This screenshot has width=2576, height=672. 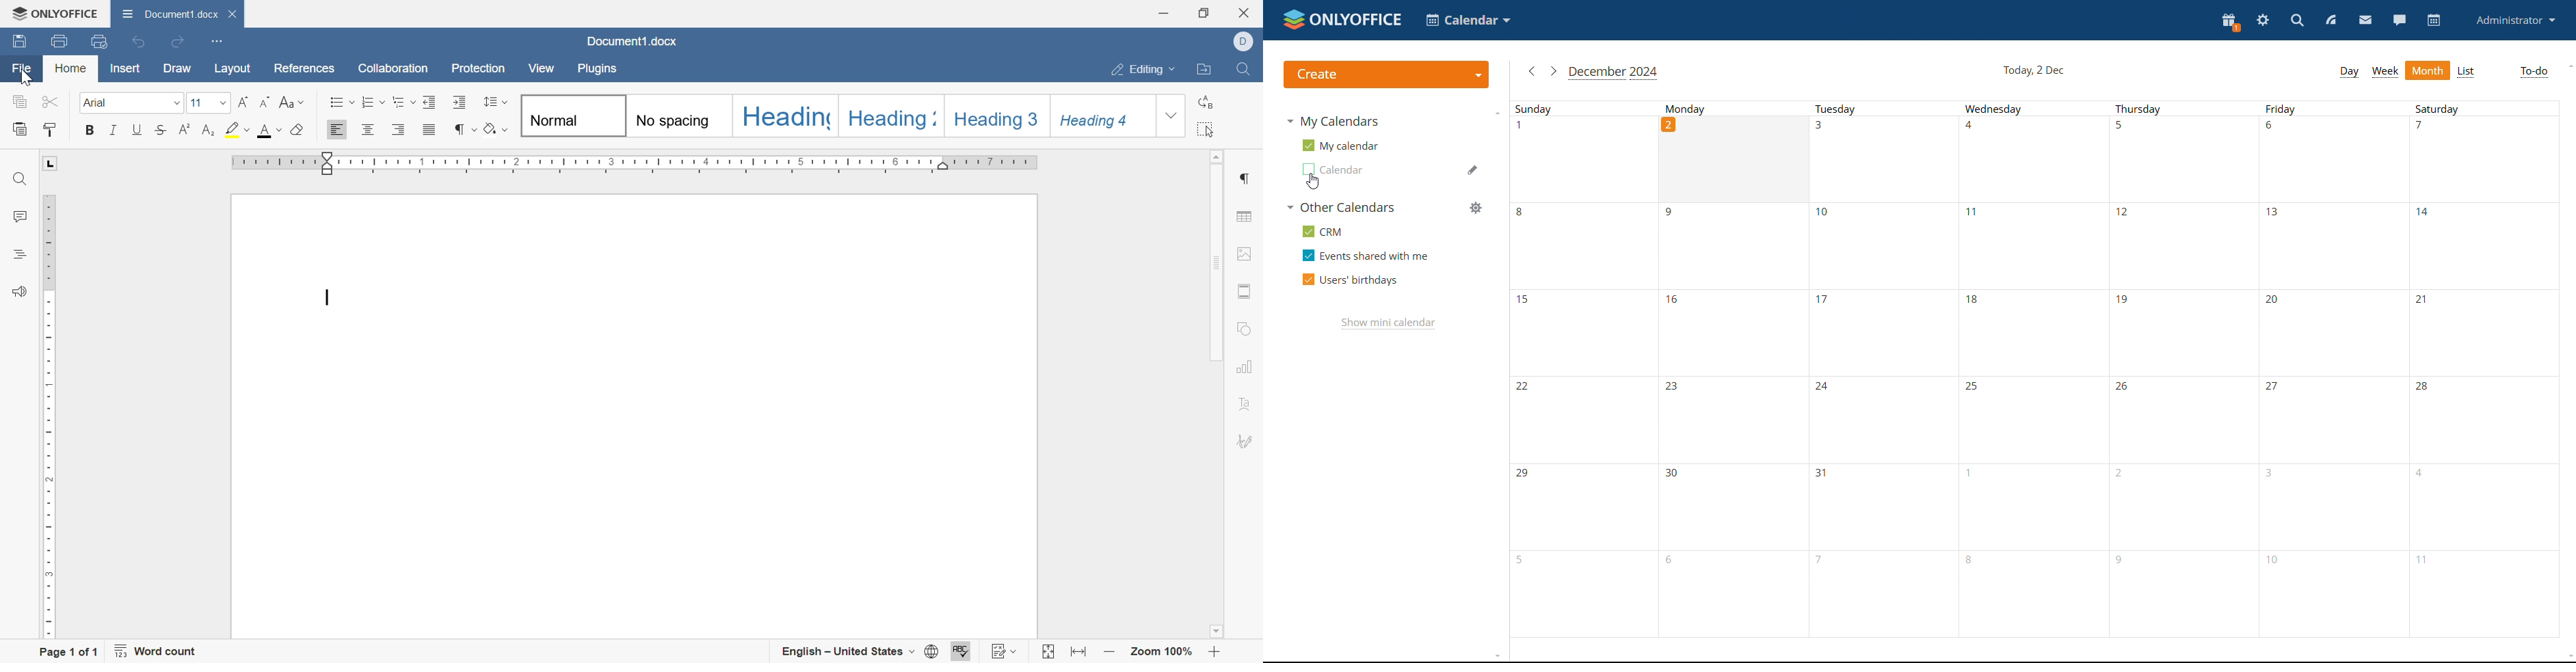 I want to click on plugins, so click(x=596, y=70).